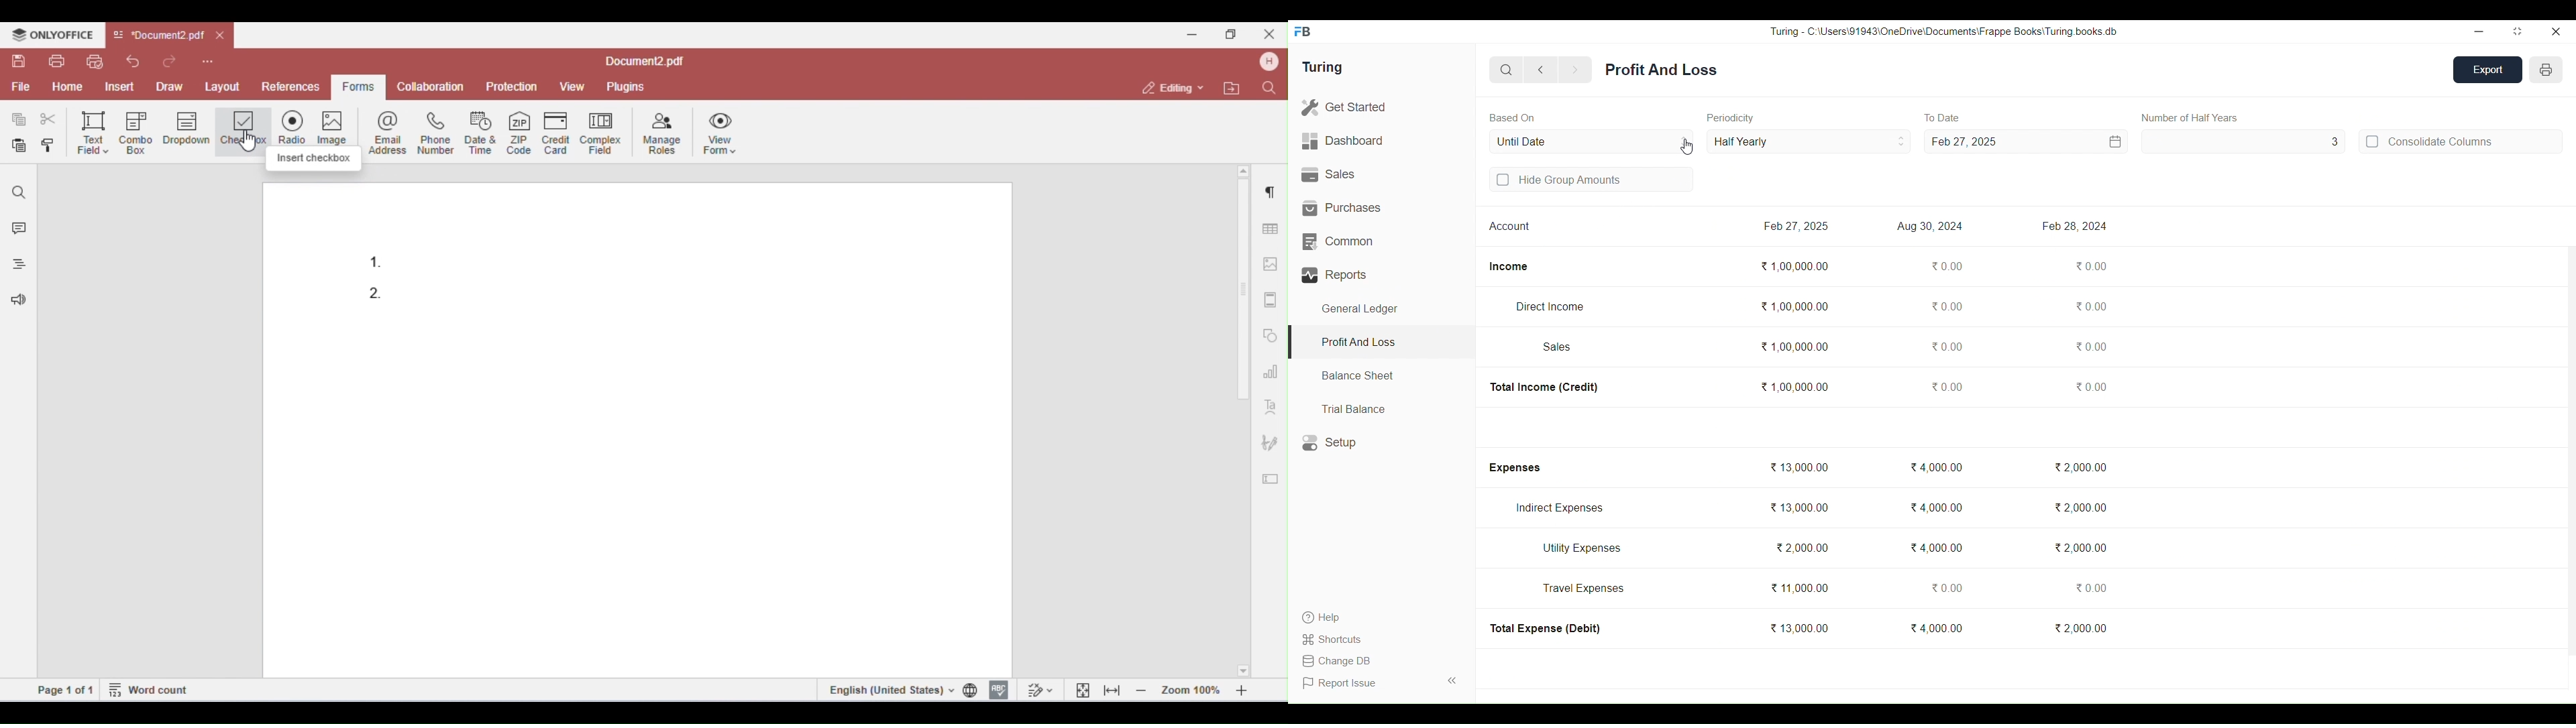  Describe the element at coordinates (2080, 548) in the screenshot. I see `2,000.00` at that location.